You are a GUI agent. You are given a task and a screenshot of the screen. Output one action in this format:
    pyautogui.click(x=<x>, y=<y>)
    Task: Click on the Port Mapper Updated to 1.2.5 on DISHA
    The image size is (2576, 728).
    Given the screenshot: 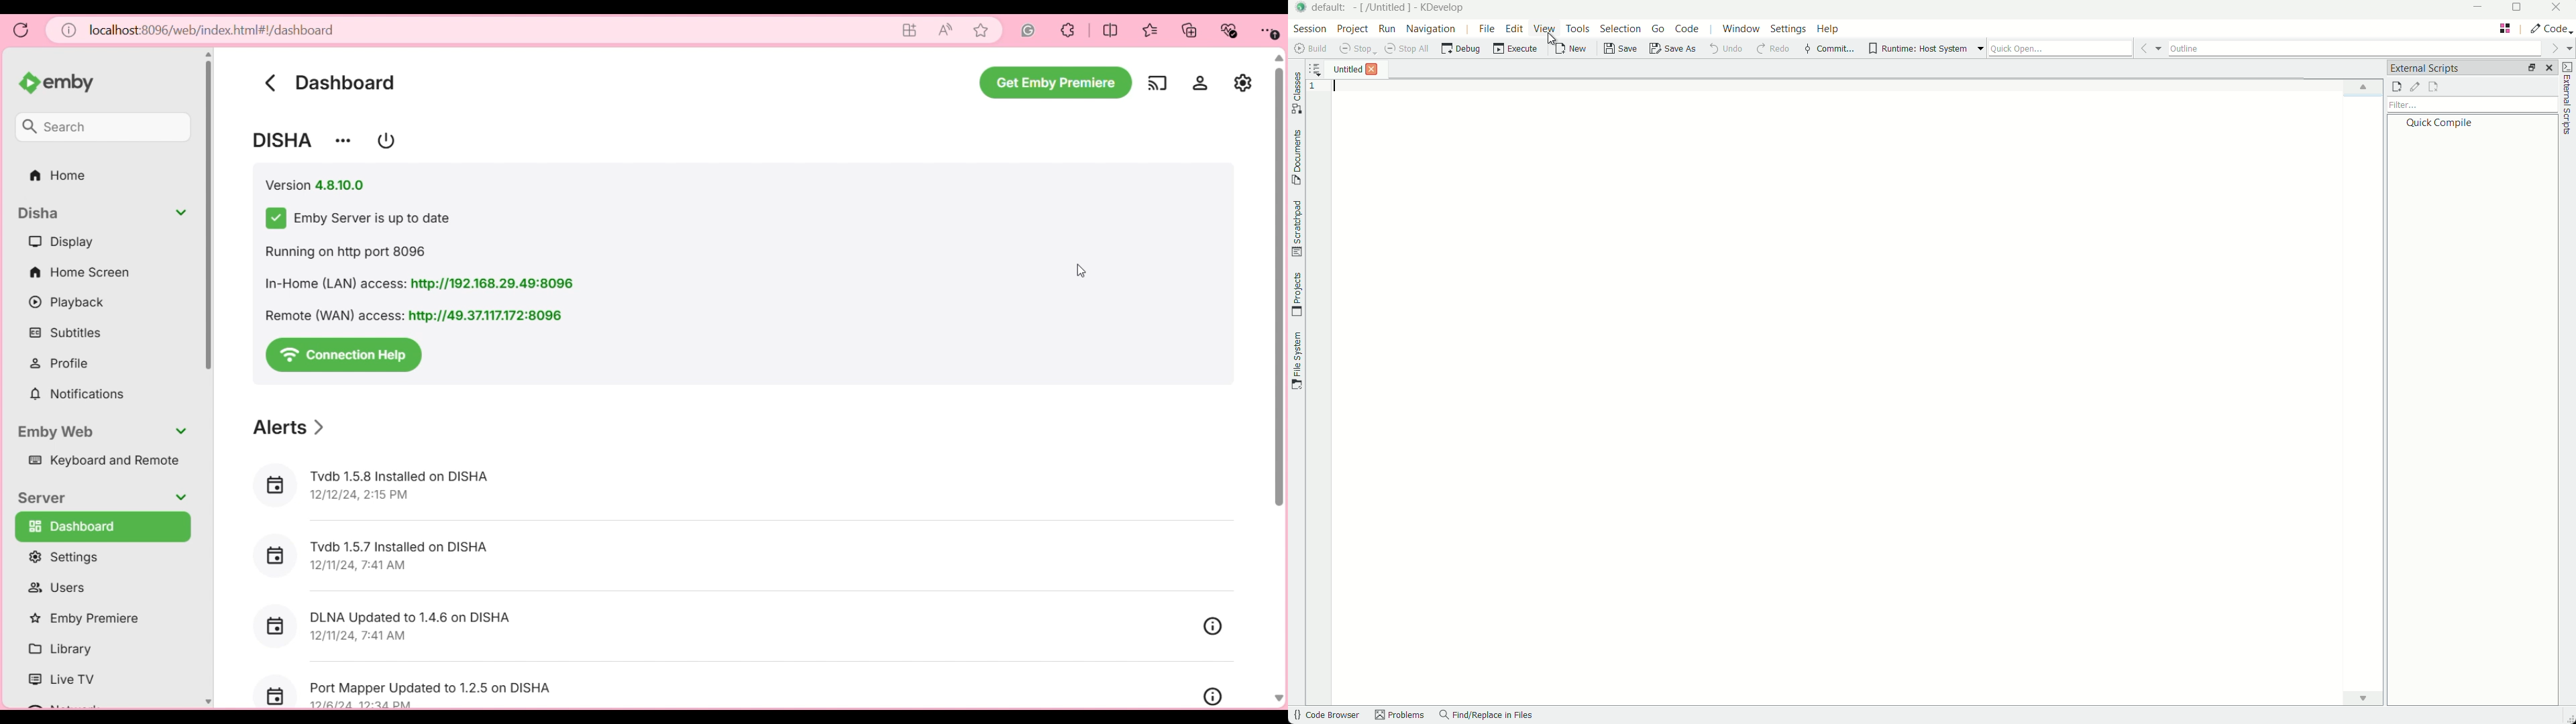 What is the action you would take?
    pyautogui.click(x=435, y=687)
    